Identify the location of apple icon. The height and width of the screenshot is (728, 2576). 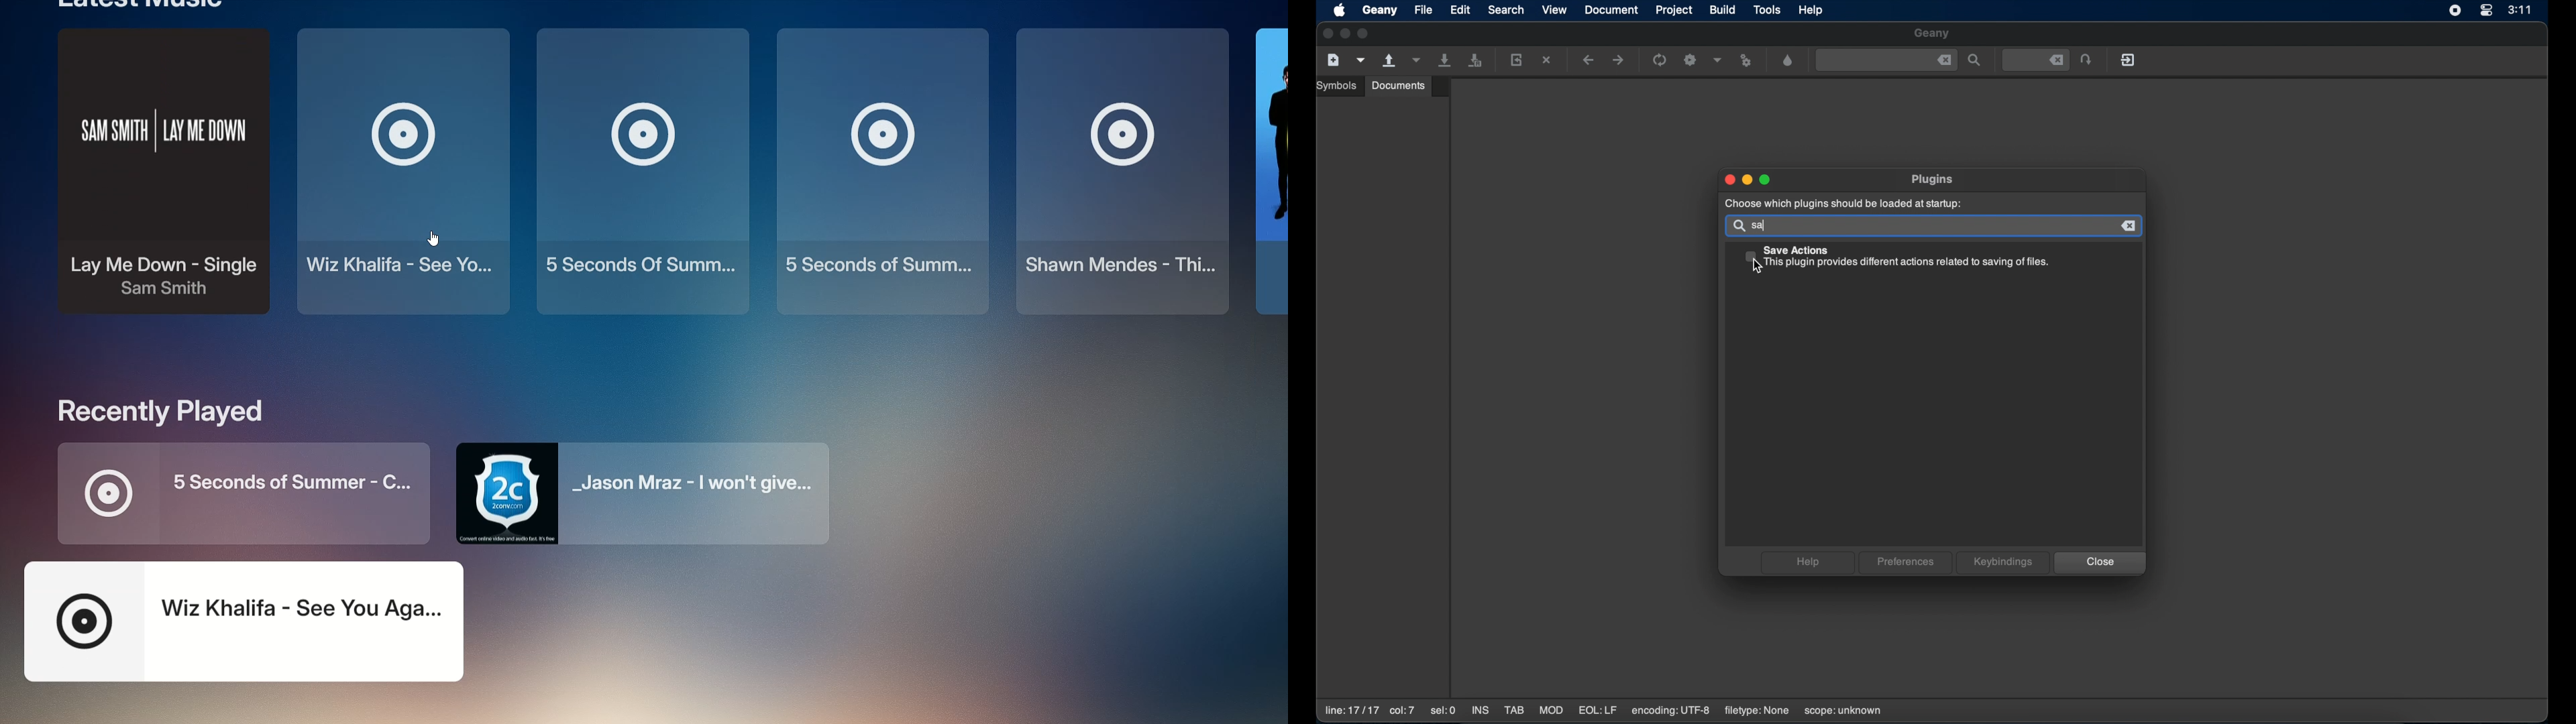
(1341, 11).